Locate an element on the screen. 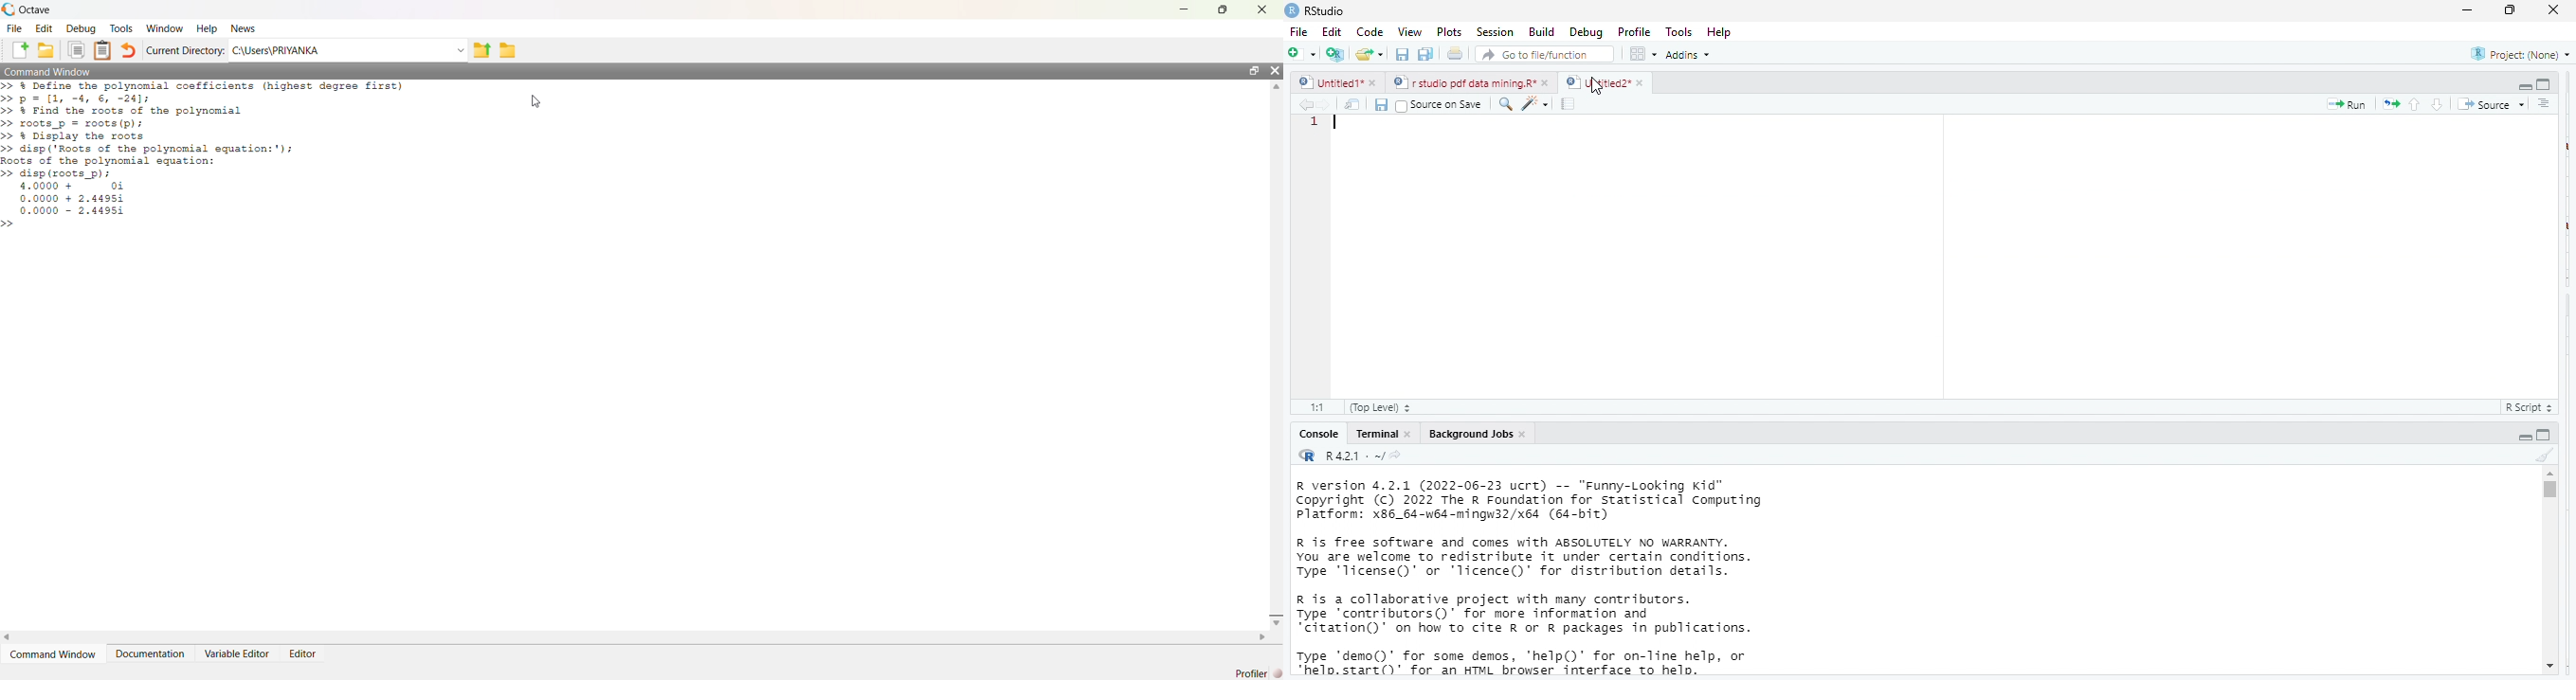 The image size is (2576, 700). 1 is located at coordinates (1316, 127).